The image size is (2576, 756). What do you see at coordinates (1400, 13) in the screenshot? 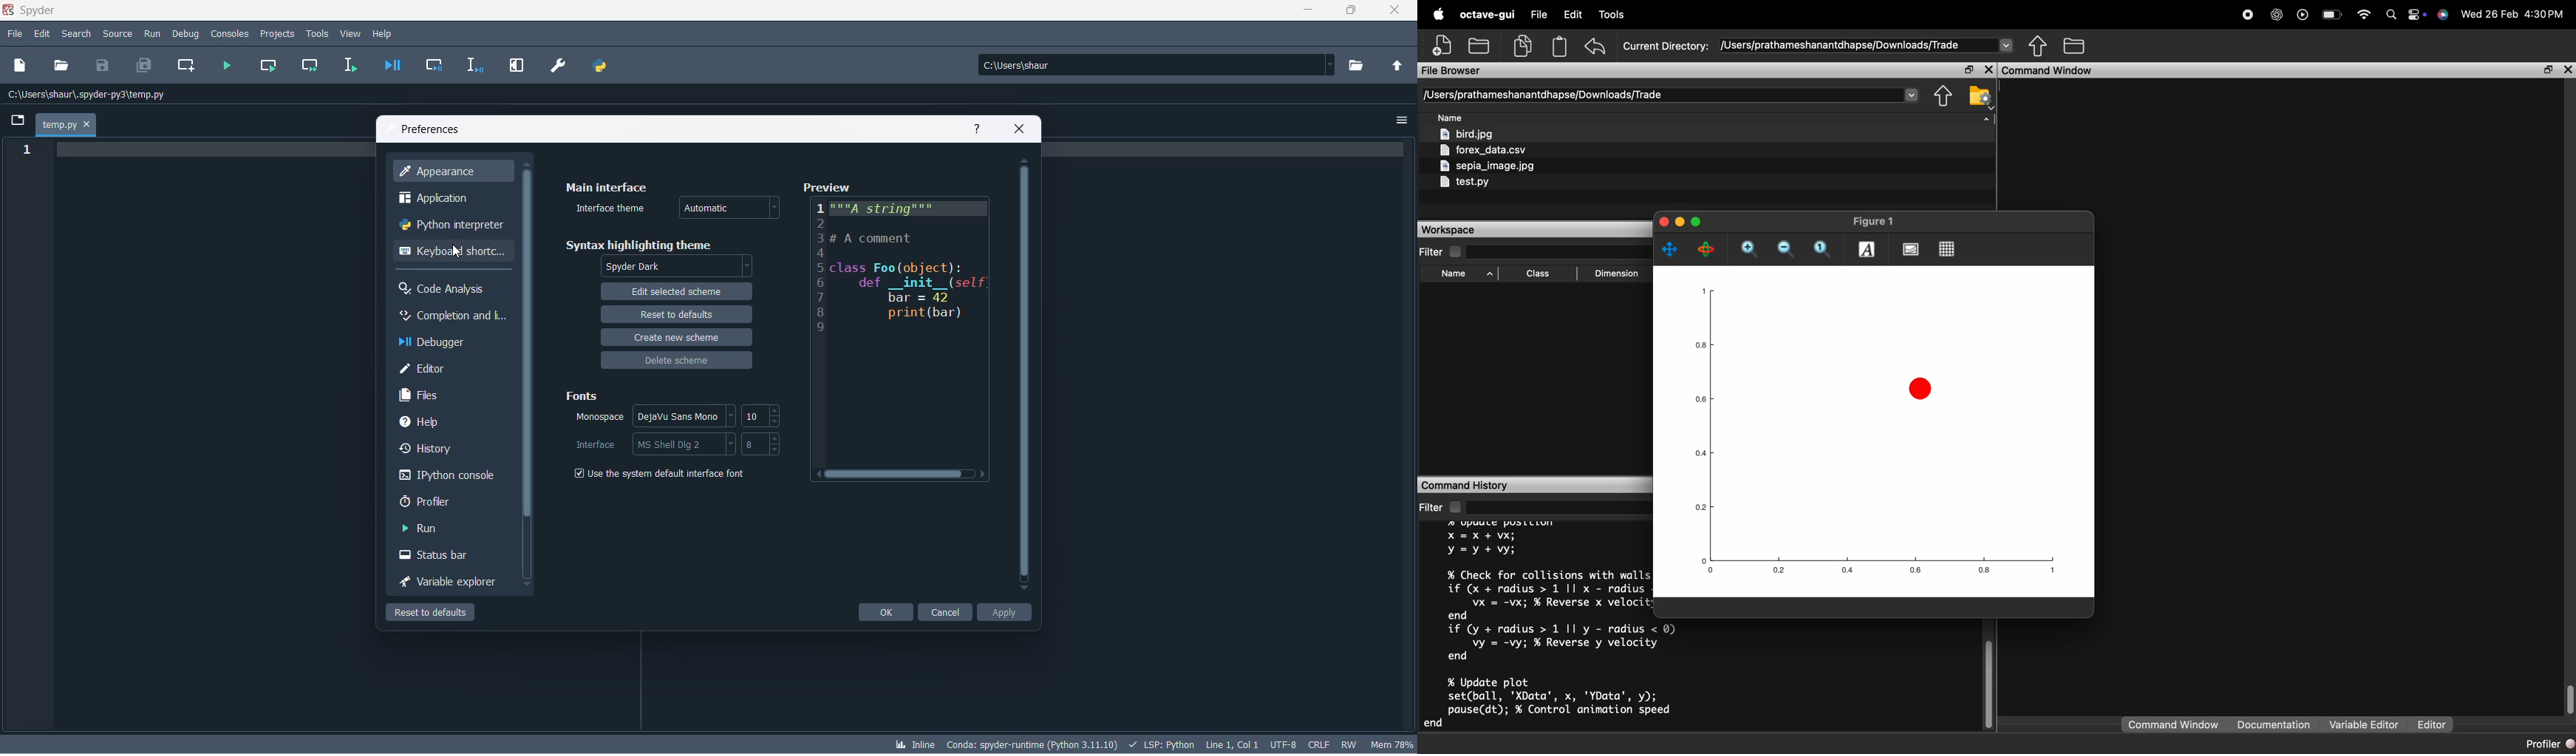
I see `close` at bounding box center [1400, 13].